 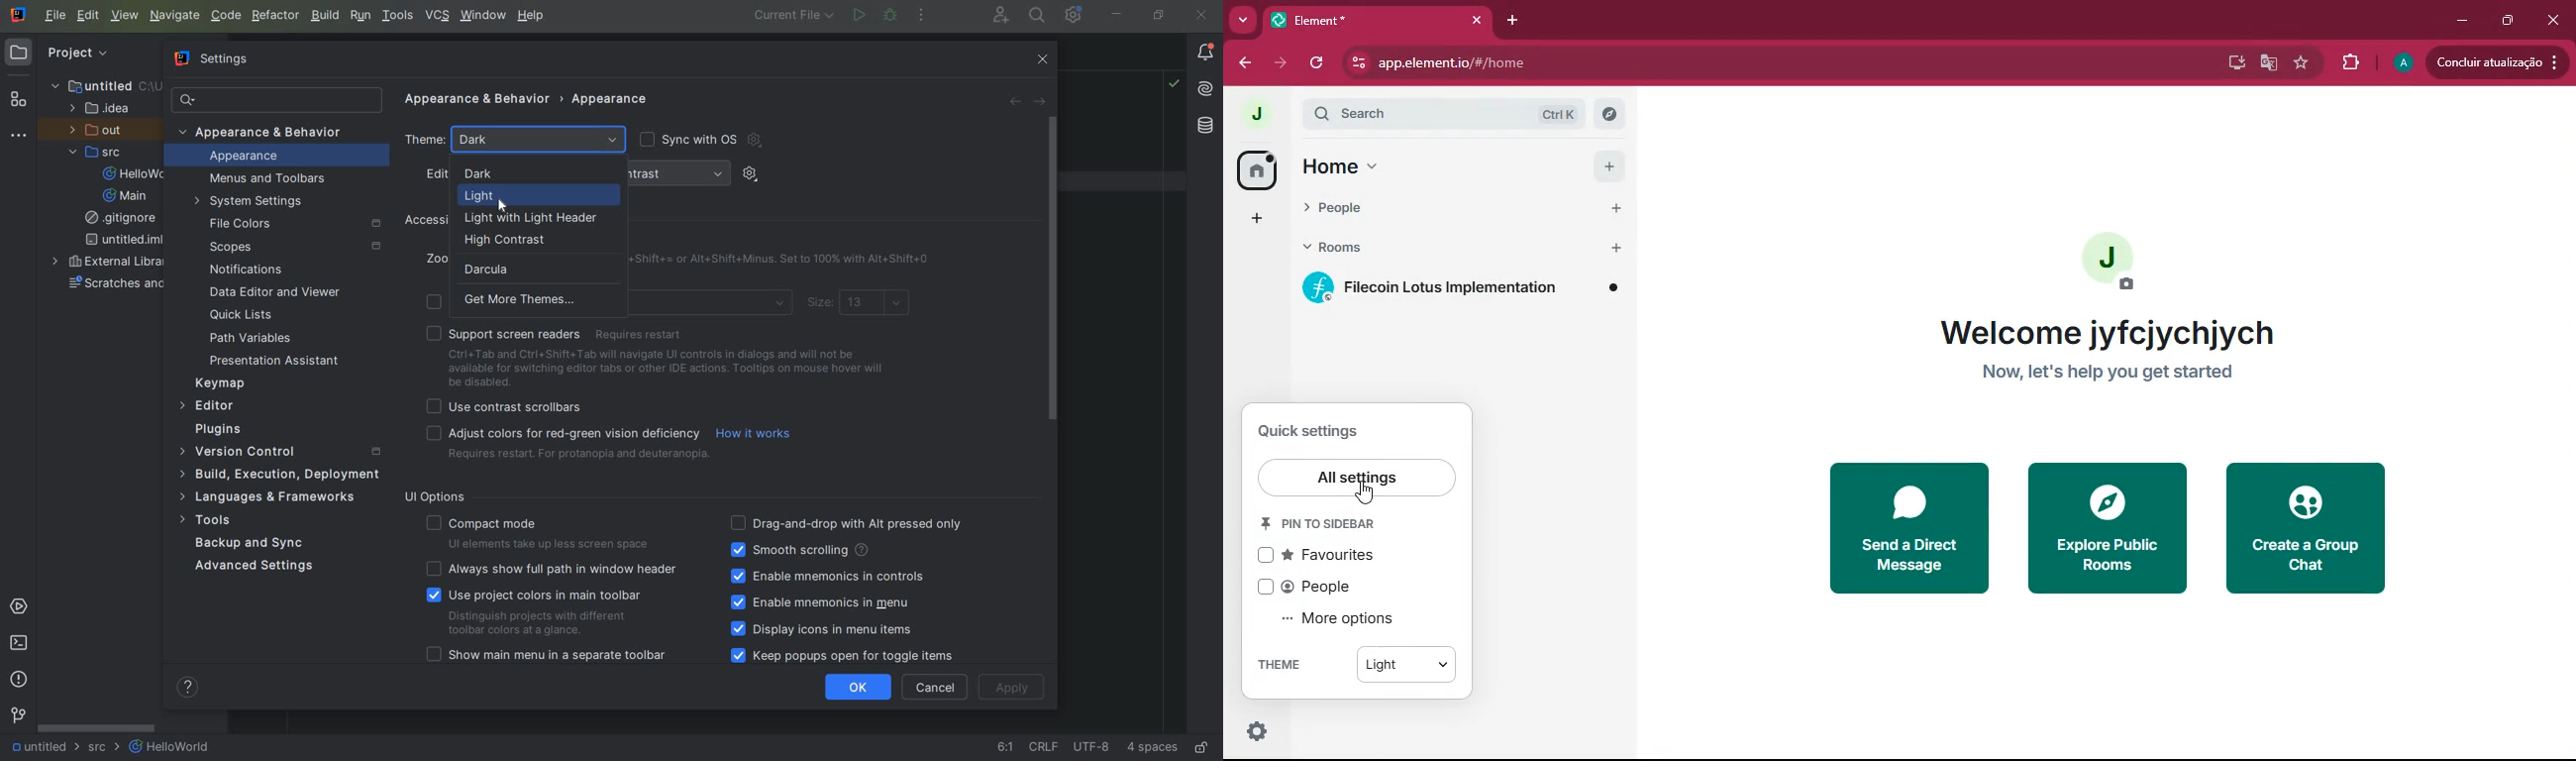 What do you see at coordinates (52, 15) in the screenshot?
I see `MAIN MENU` at bounding box center [52, 15].